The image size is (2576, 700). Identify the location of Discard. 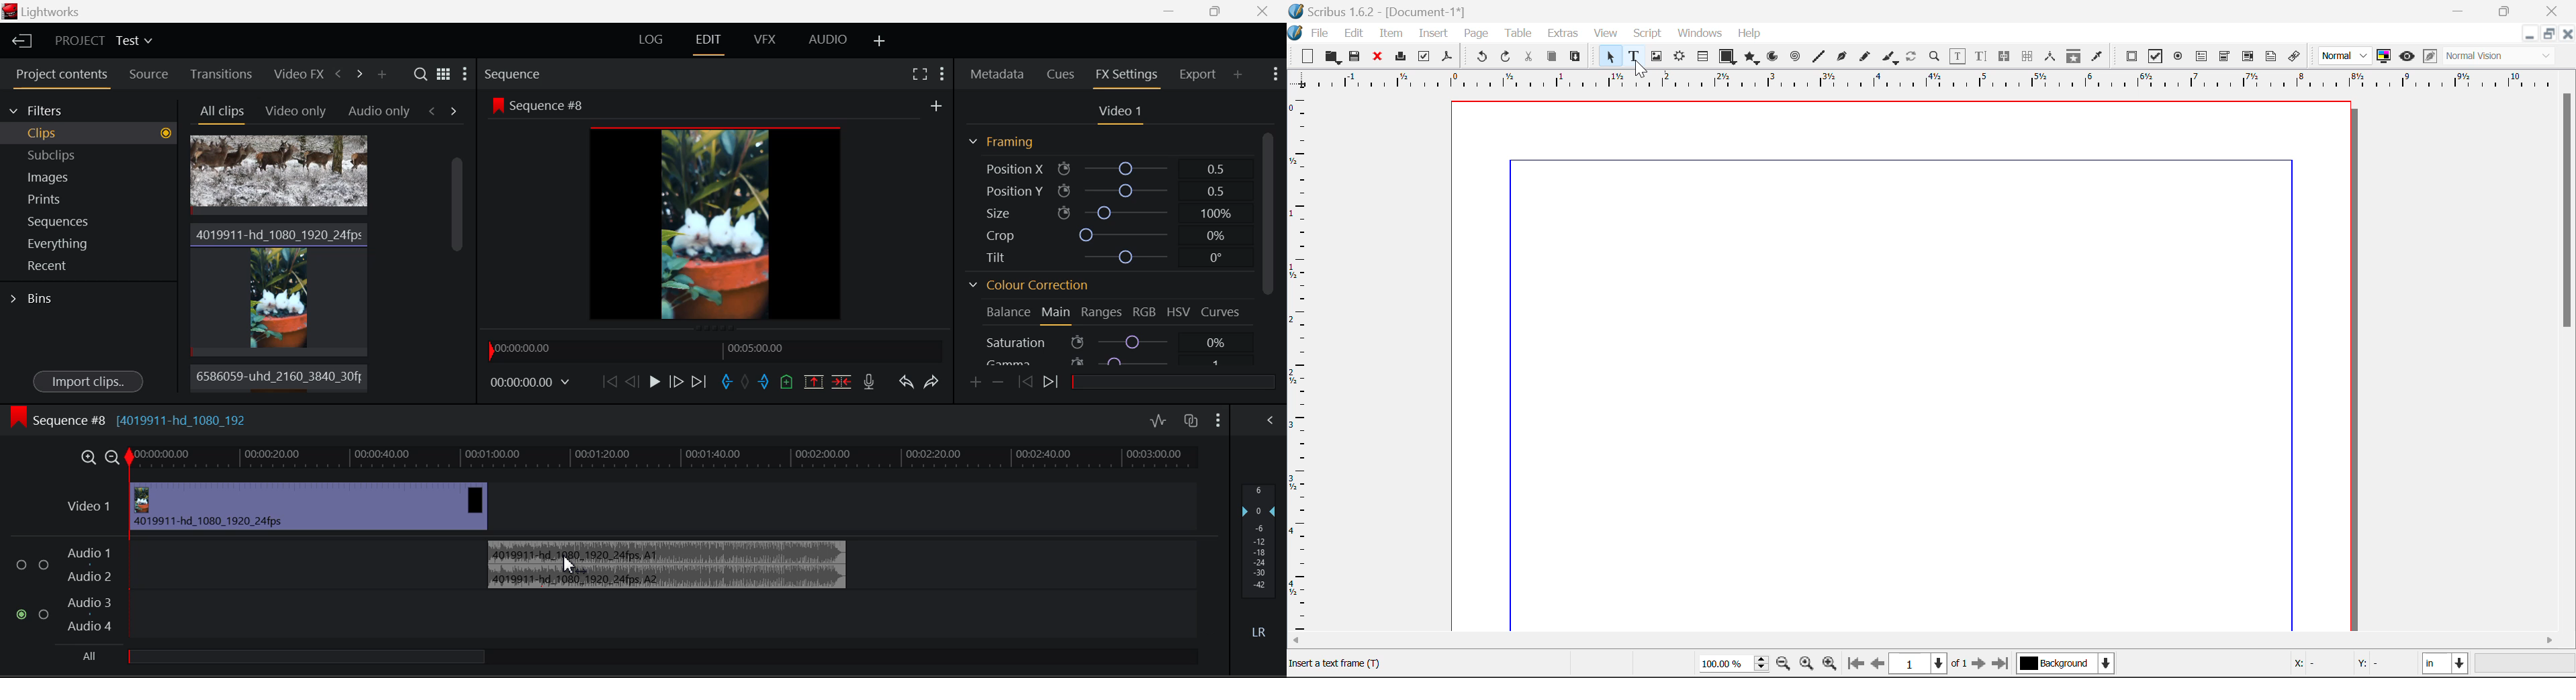
(1378, 57).